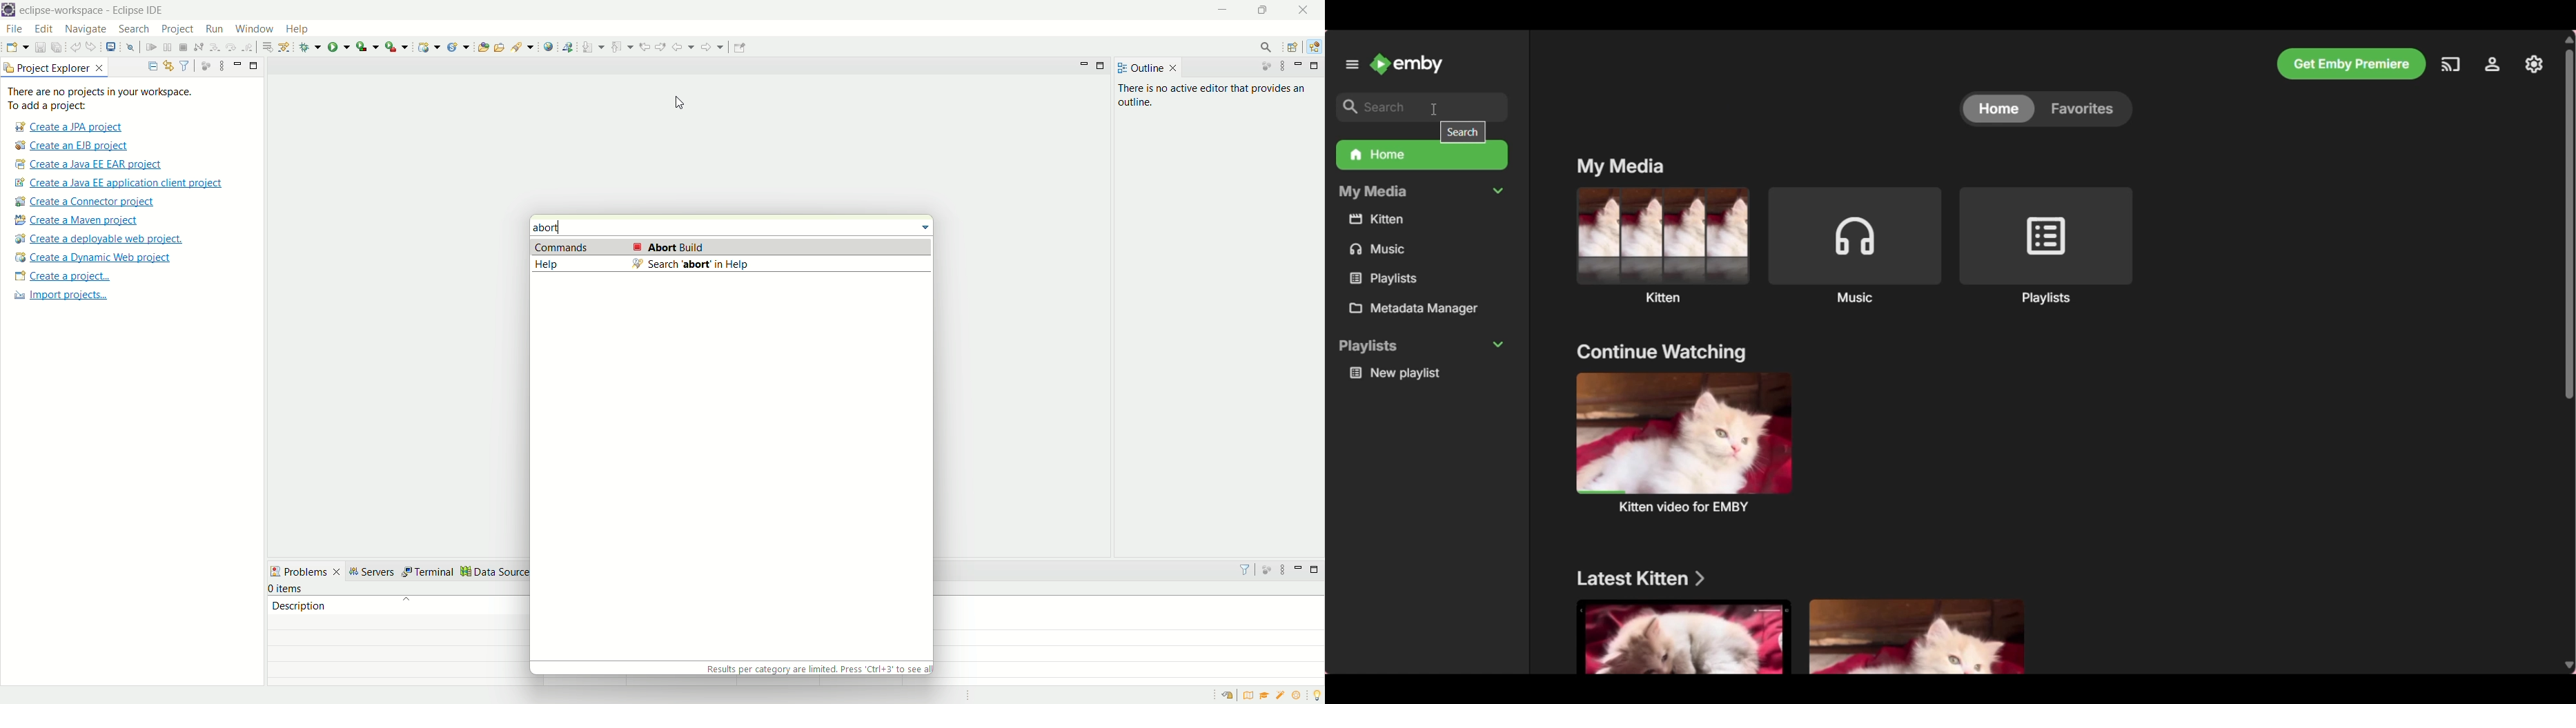 The image size is (2576, 728). I want to click on search, so click(1464, 134).